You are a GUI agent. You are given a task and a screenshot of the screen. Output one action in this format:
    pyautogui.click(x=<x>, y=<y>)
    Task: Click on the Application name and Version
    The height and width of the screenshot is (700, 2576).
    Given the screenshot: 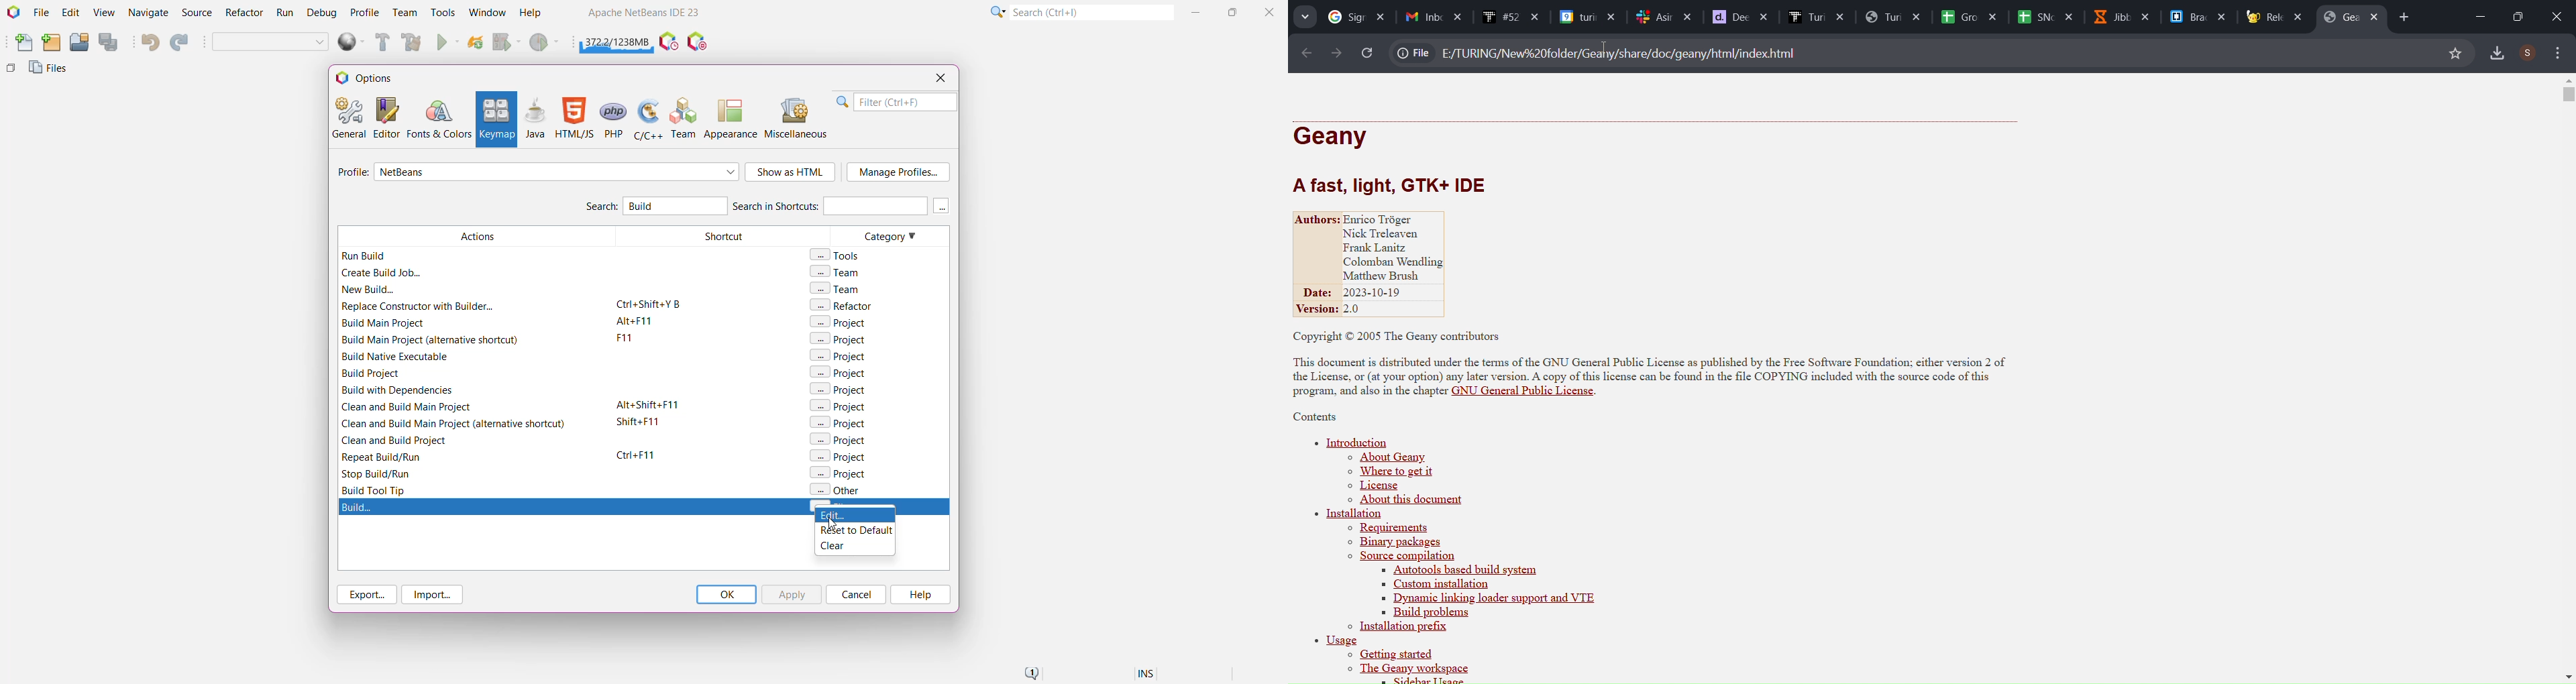 What is the action you would take?
    pyautogui.click(x=642, y=15)
    